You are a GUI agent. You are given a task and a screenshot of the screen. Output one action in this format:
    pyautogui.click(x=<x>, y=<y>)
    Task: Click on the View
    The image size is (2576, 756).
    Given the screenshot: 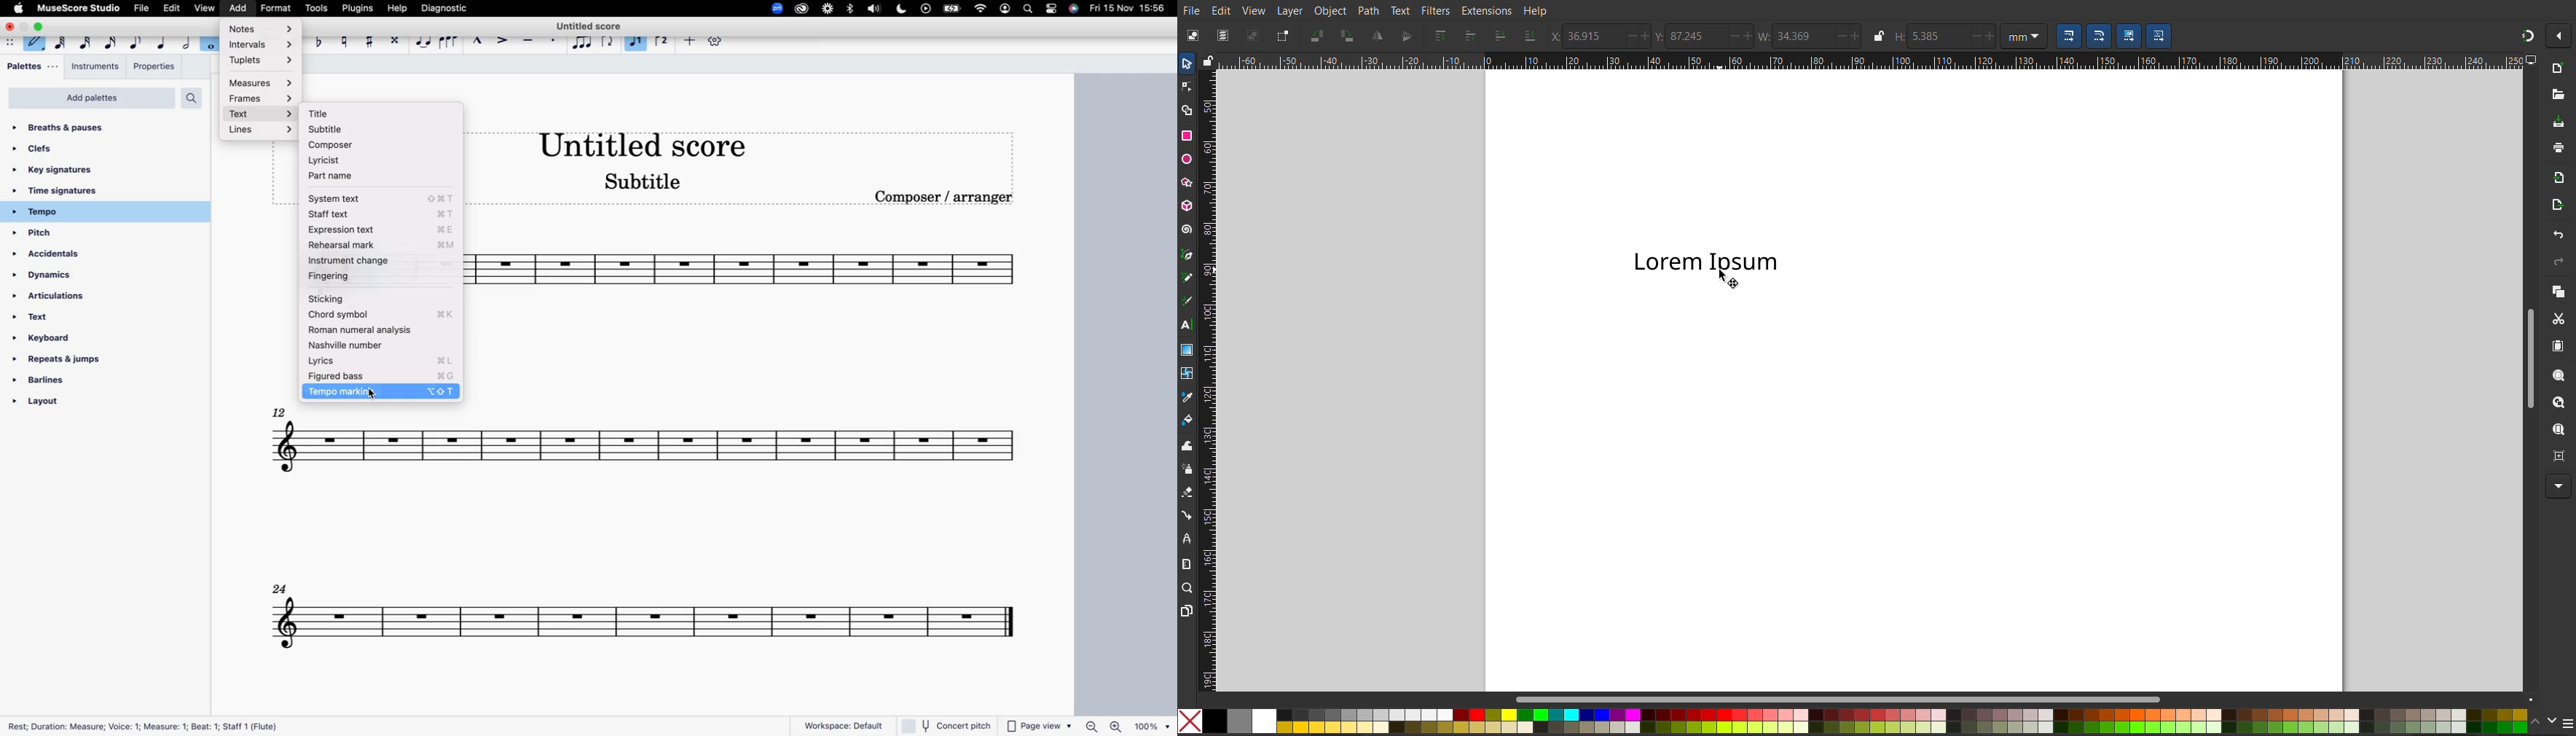 What is the action you would take?
    pyautogui.click(x=1254, y=10)
    